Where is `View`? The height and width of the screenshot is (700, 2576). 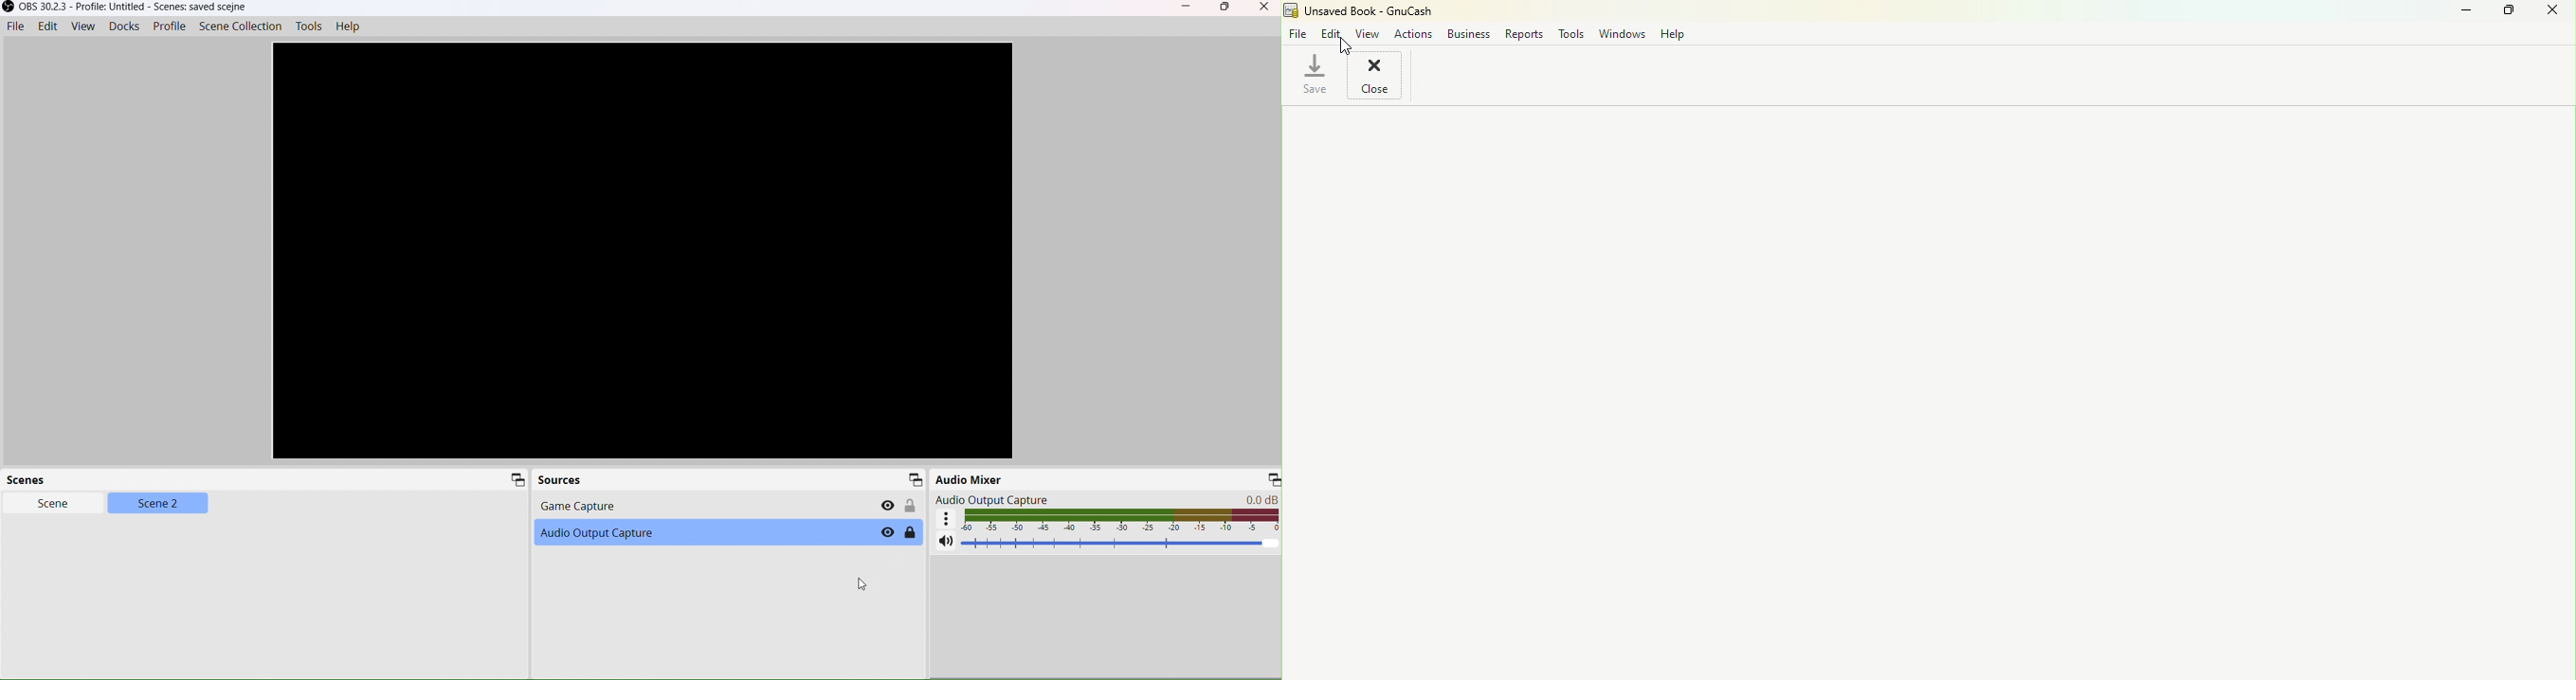
View is located at coordinates (1366, 34).